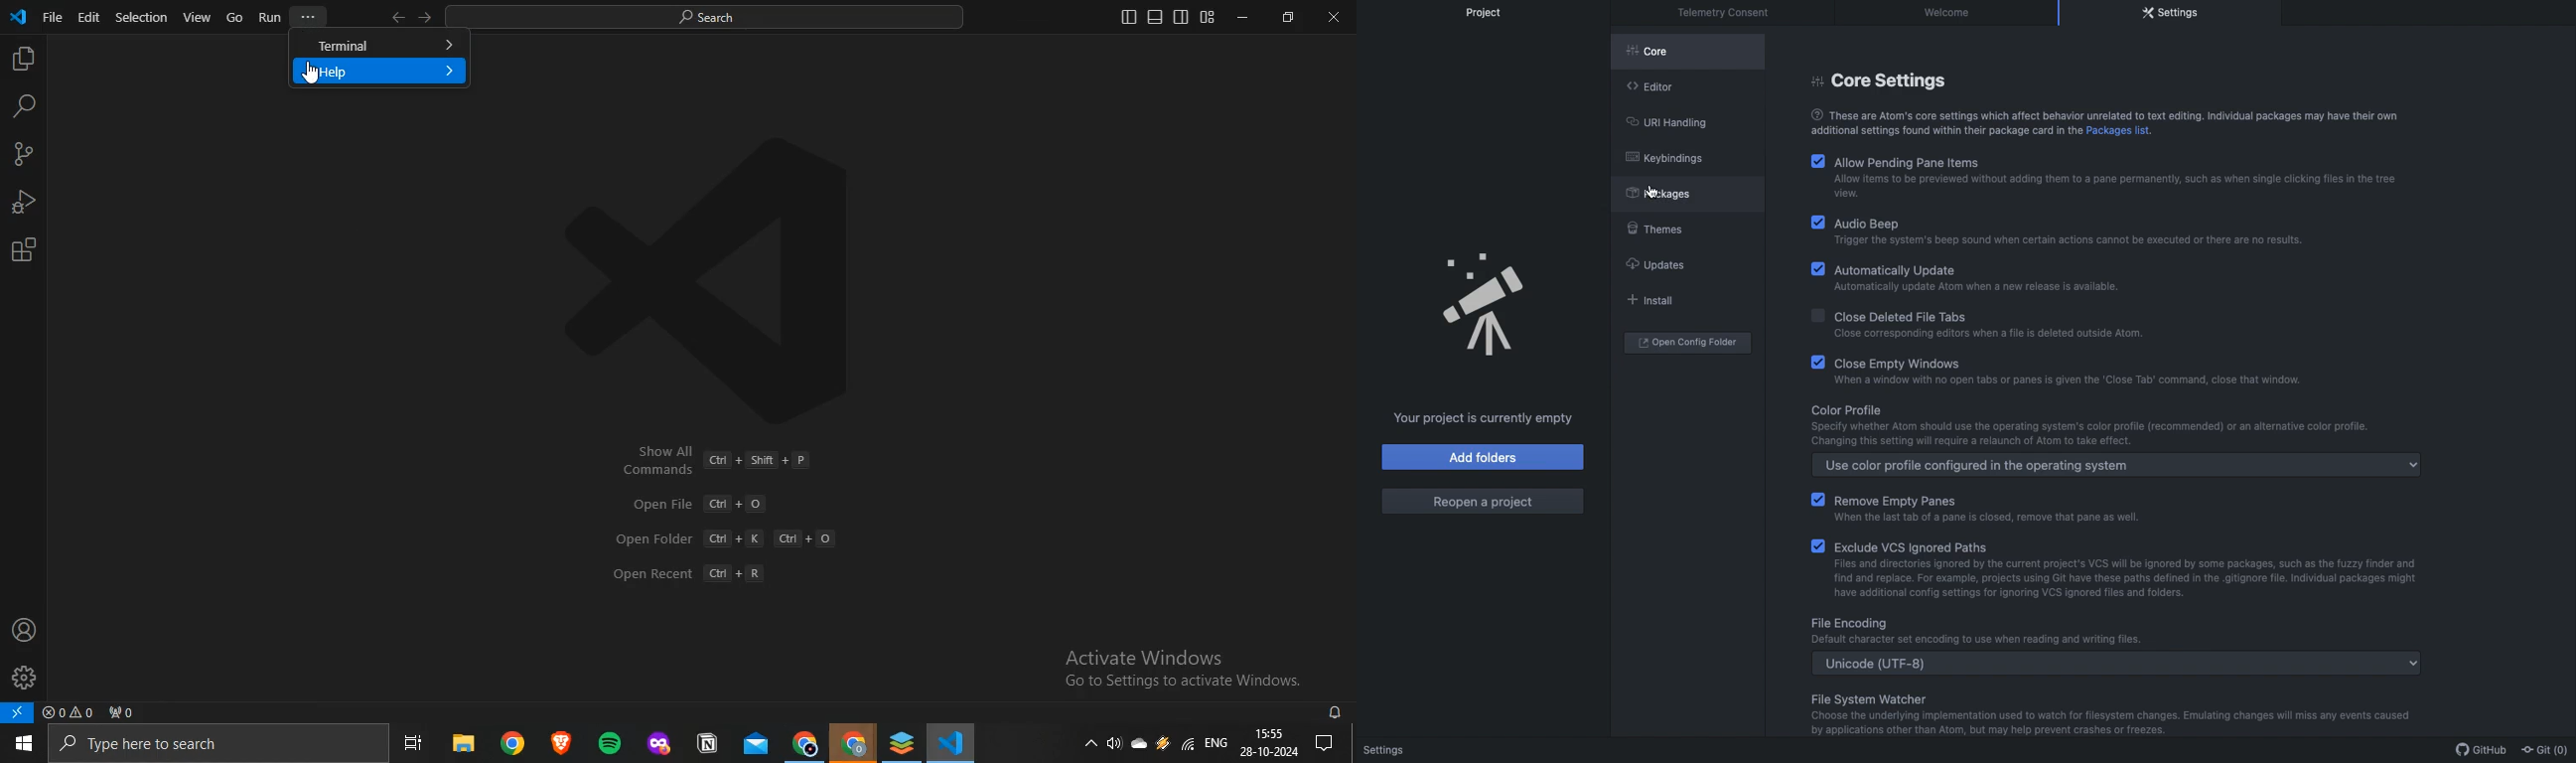 Image resolution: width=2576 pixels, height=784 pixels. I want to click on search, so click(717, 18).